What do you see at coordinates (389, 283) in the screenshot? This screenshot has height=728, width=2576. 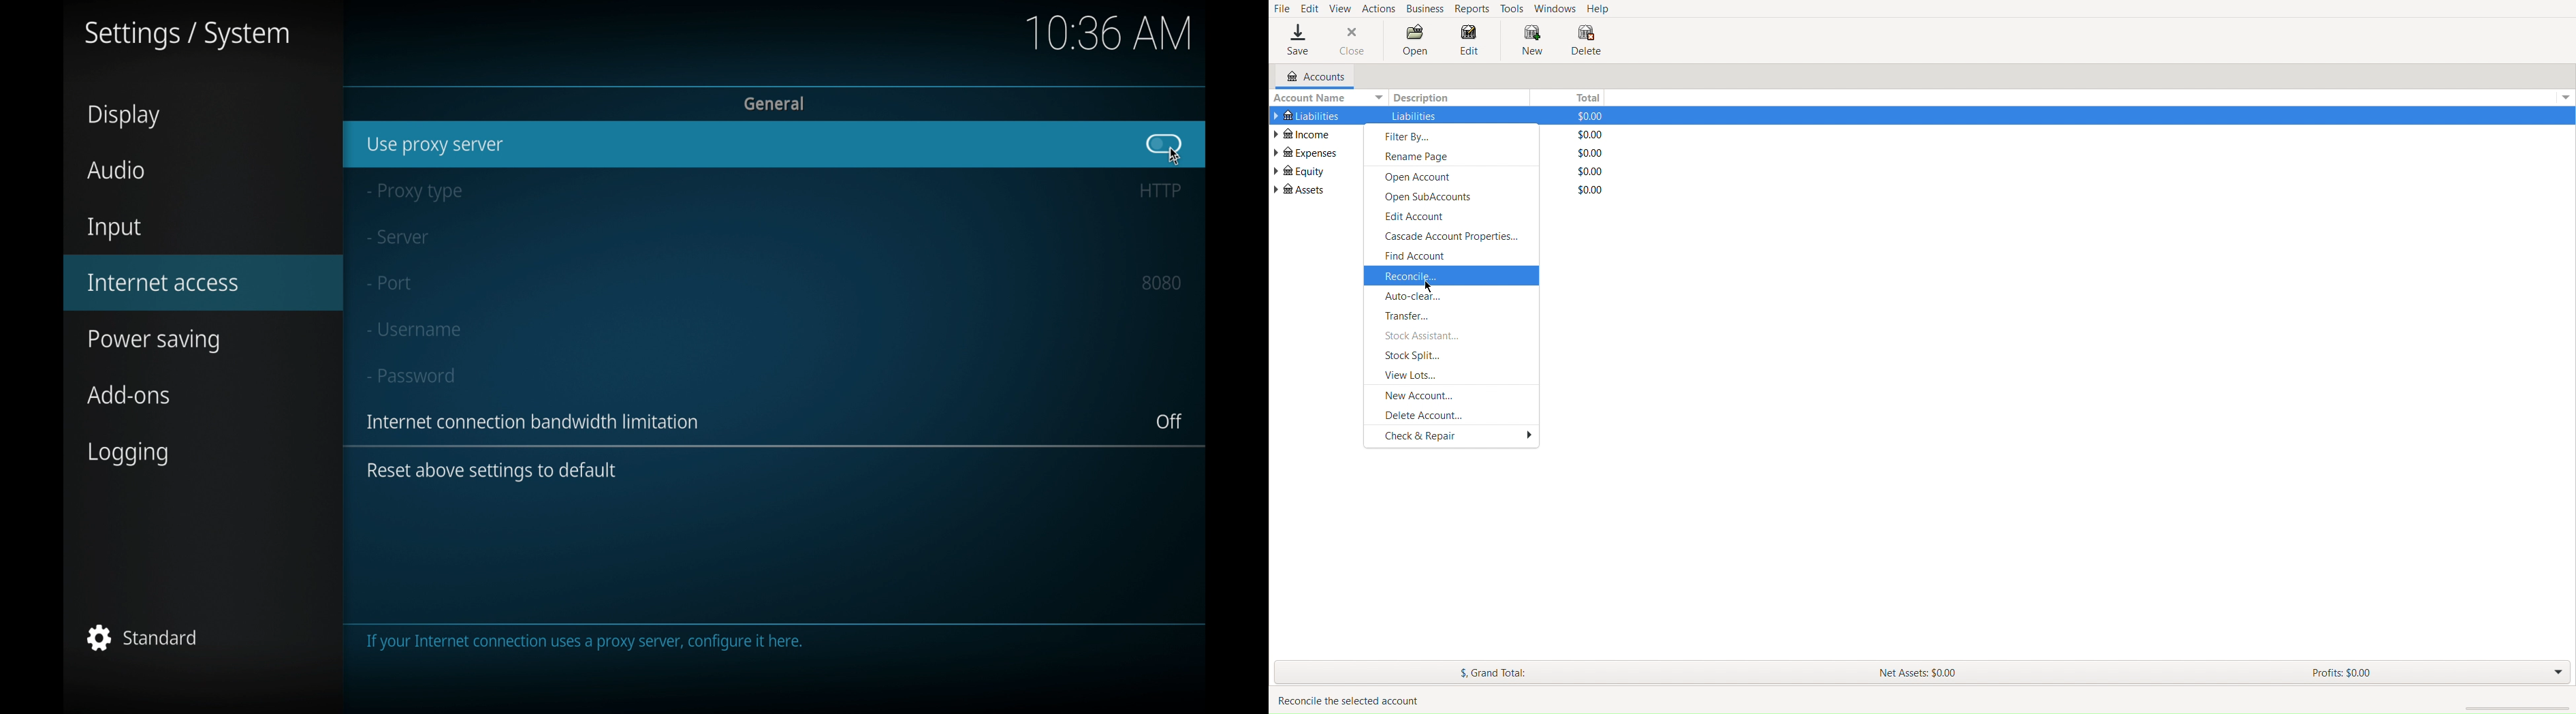 I see `port` at bounding box center [389, 283].